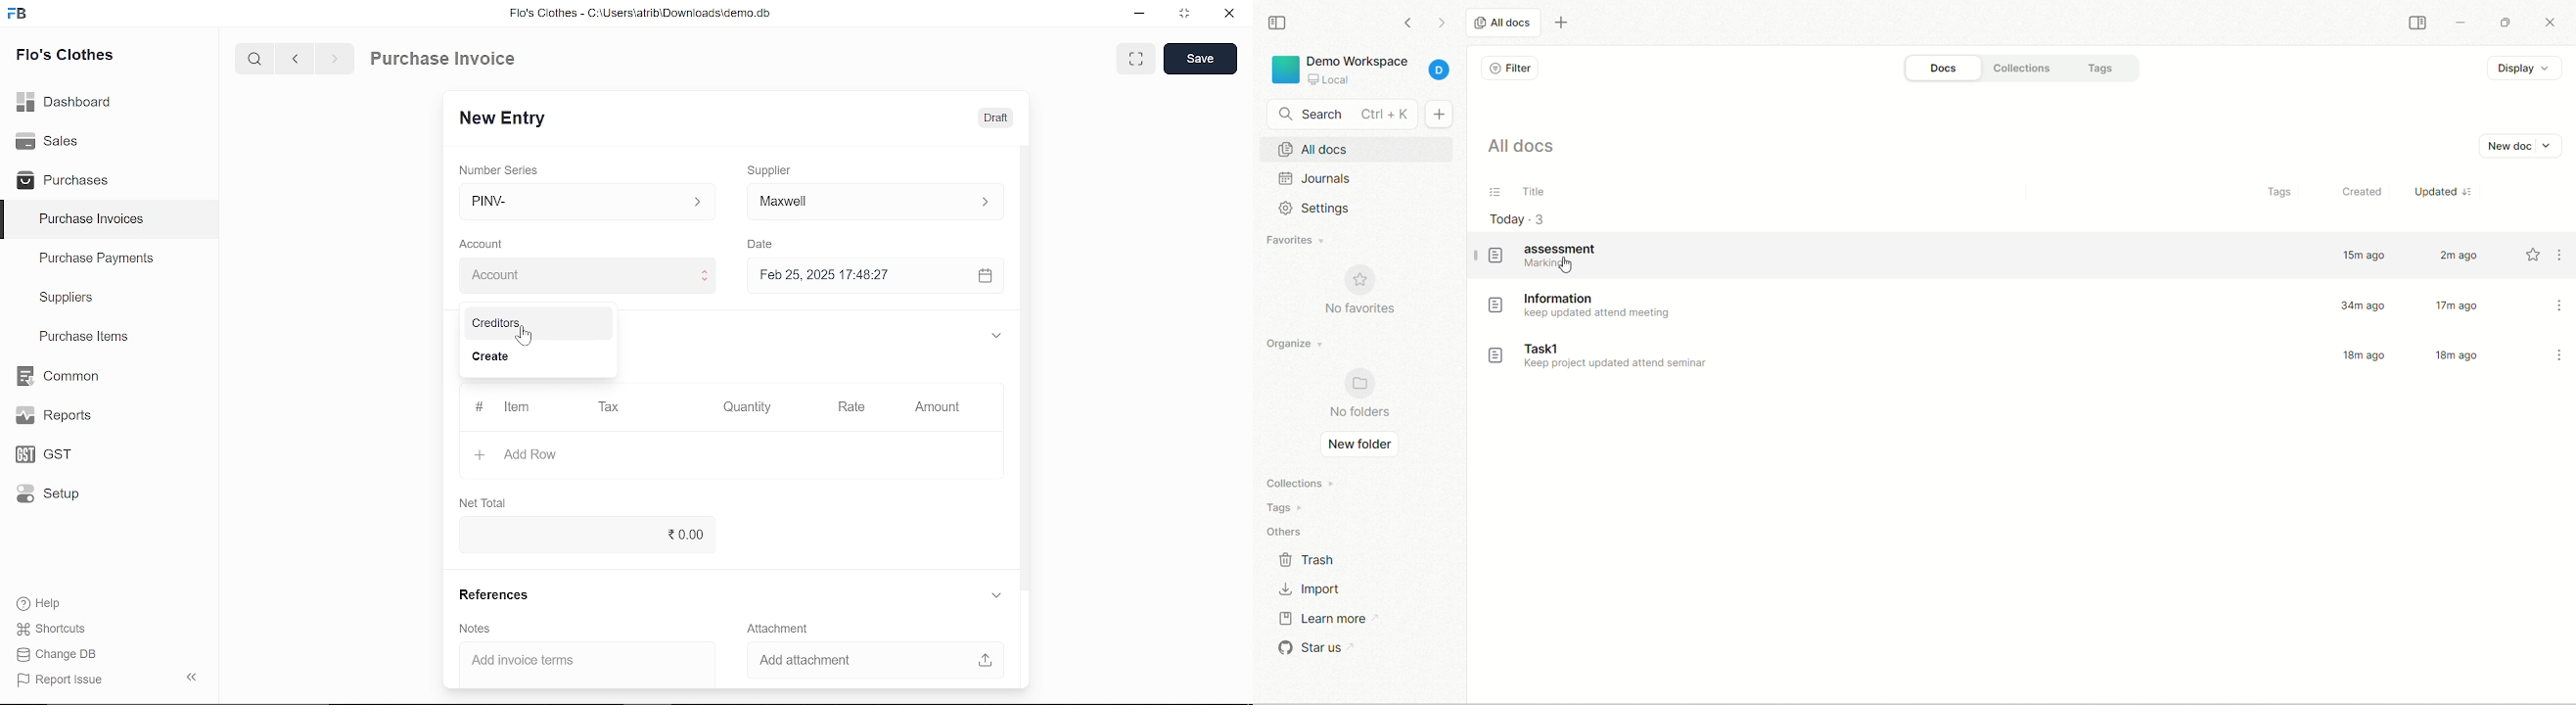 The image size is (2576, 728). Describe the element at coordinates (639, 17) in the screenshot. I see `Flo's Clothes - C:\Users\alrib\Downioads'cemo.db.` at that location.